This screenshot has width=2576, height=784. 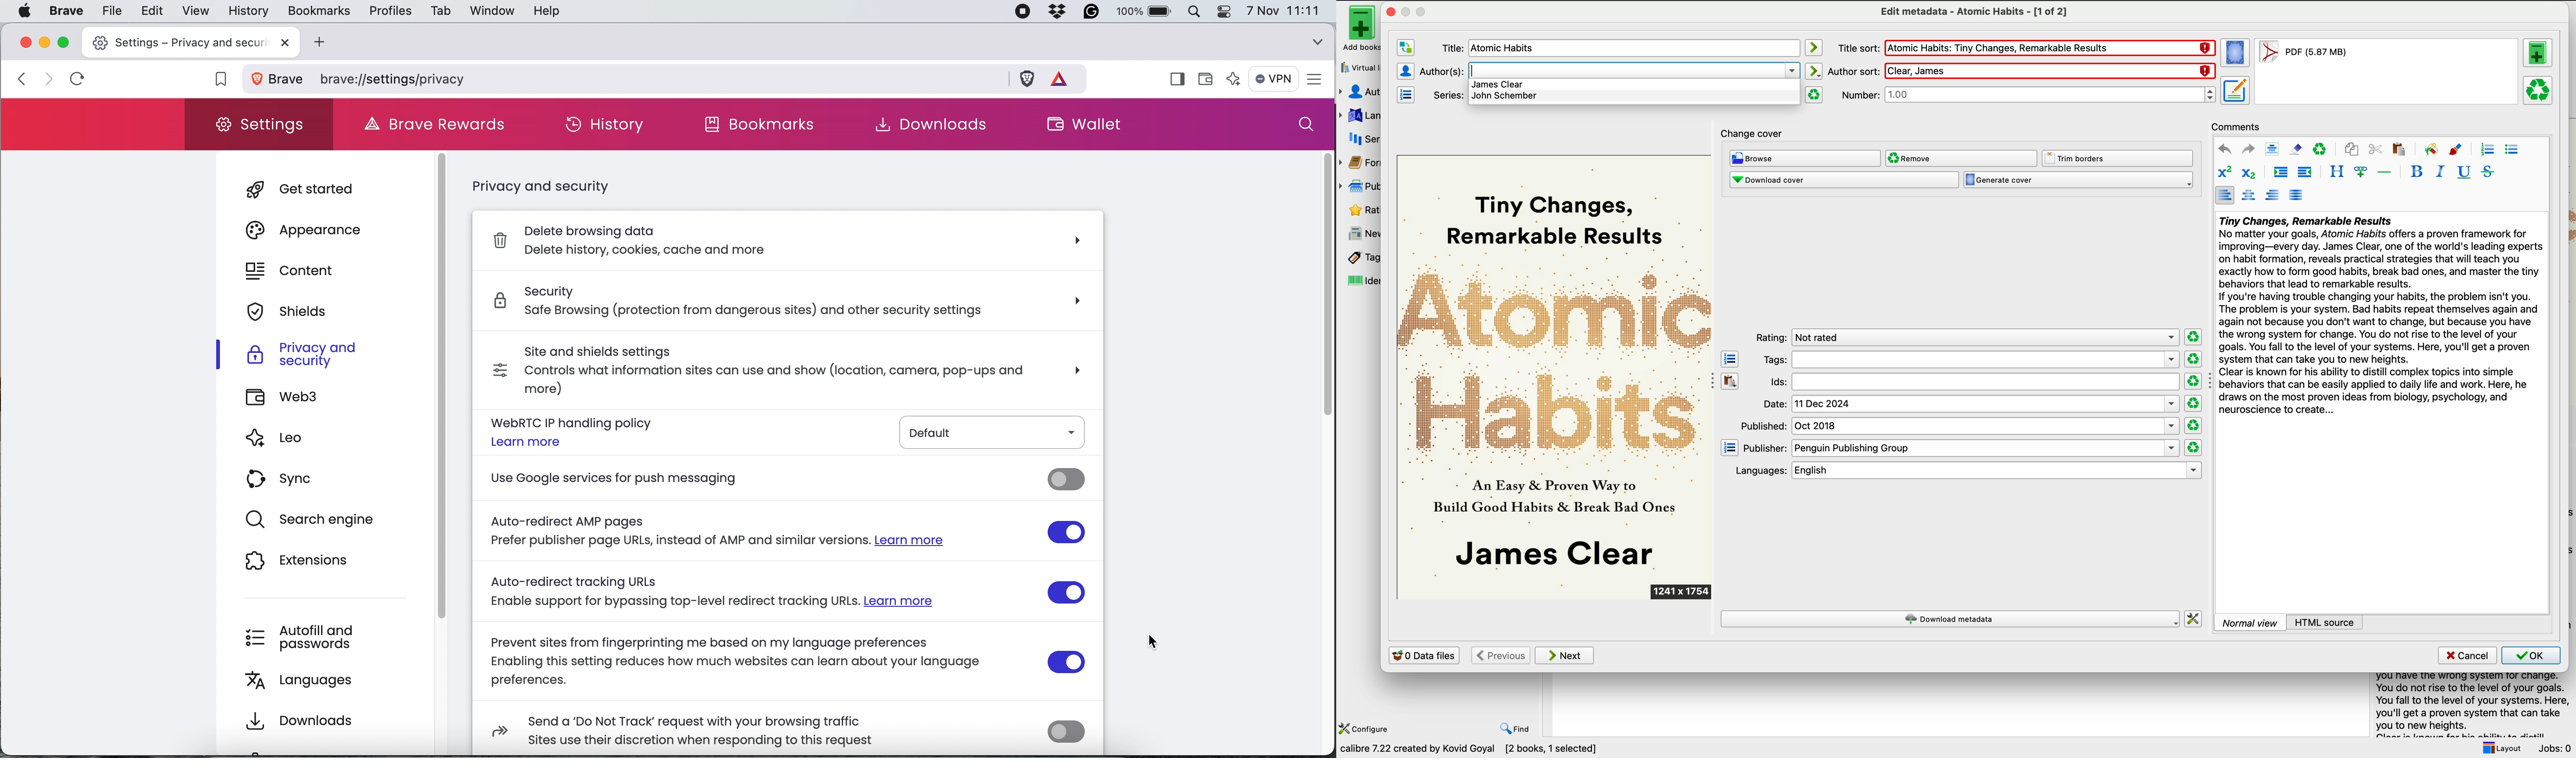 What do you see at coordinates (2193, 426) in the screenshot?
I see `clear rating` at bounding box center [2193, 426].